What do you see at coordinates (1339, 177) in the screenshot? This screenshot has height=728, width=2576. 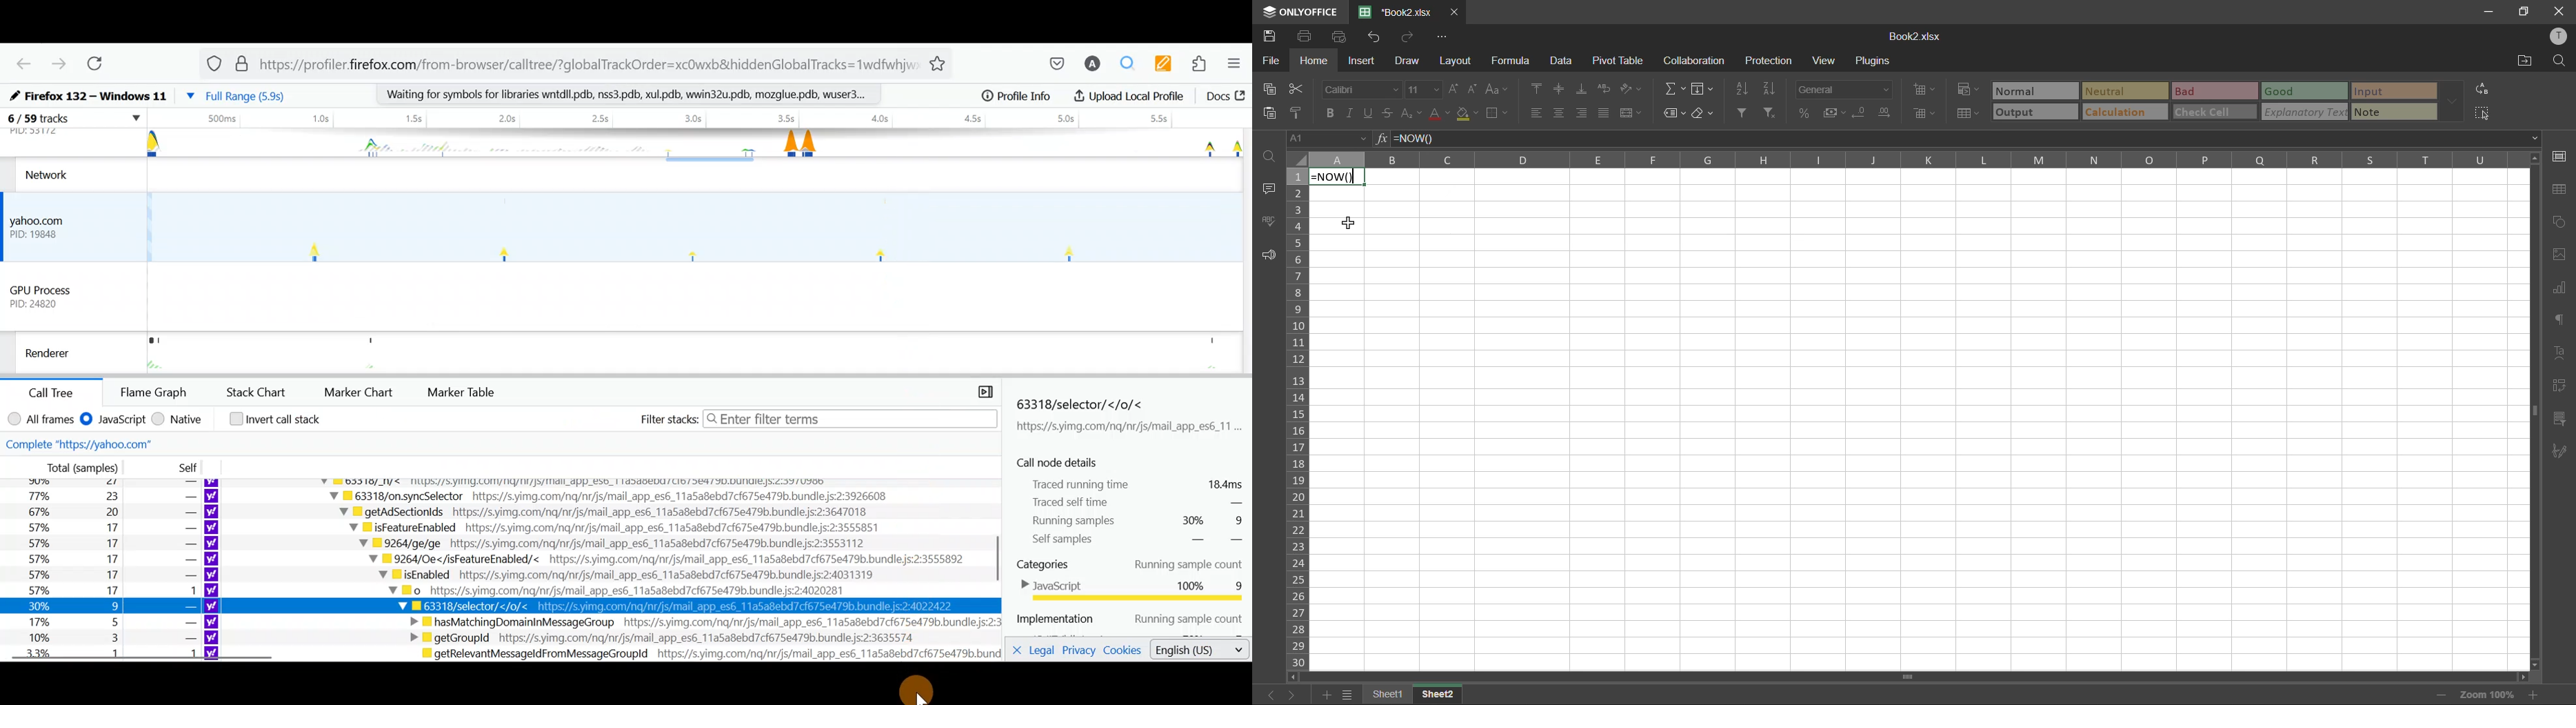 I see `=NOW()` at bounding box center [1339, 177].